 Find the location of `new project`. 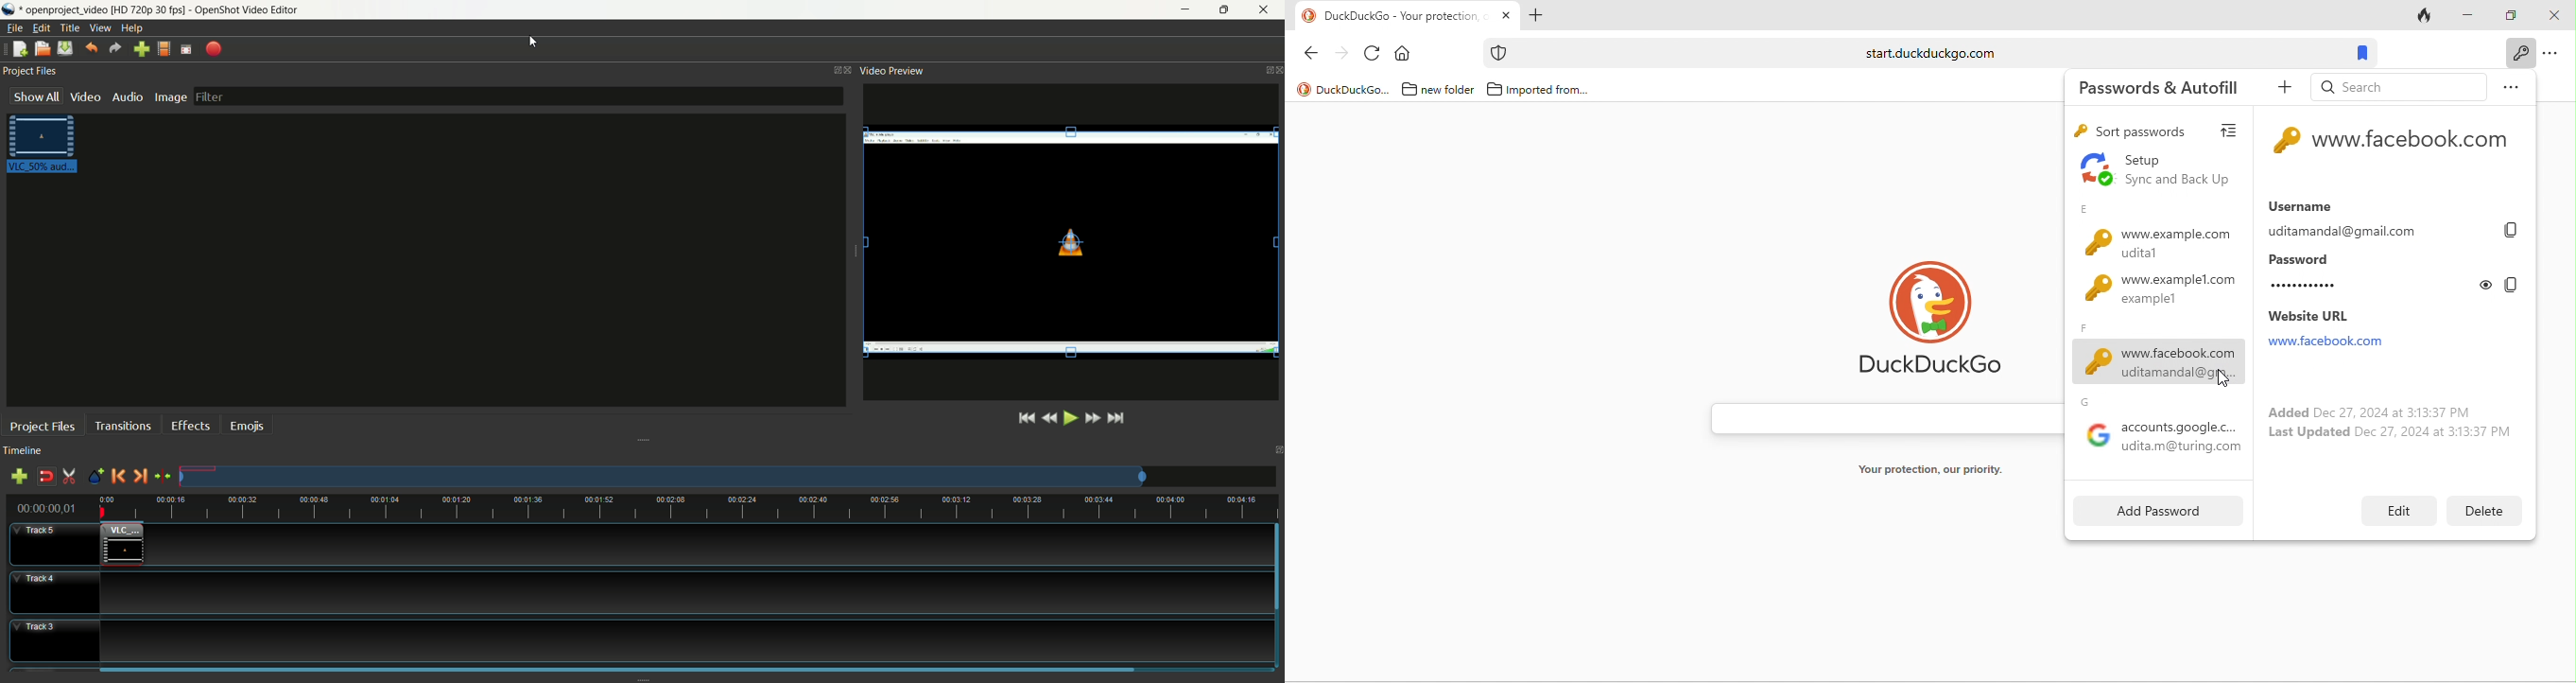

new project is located at coordinates (21, 50).